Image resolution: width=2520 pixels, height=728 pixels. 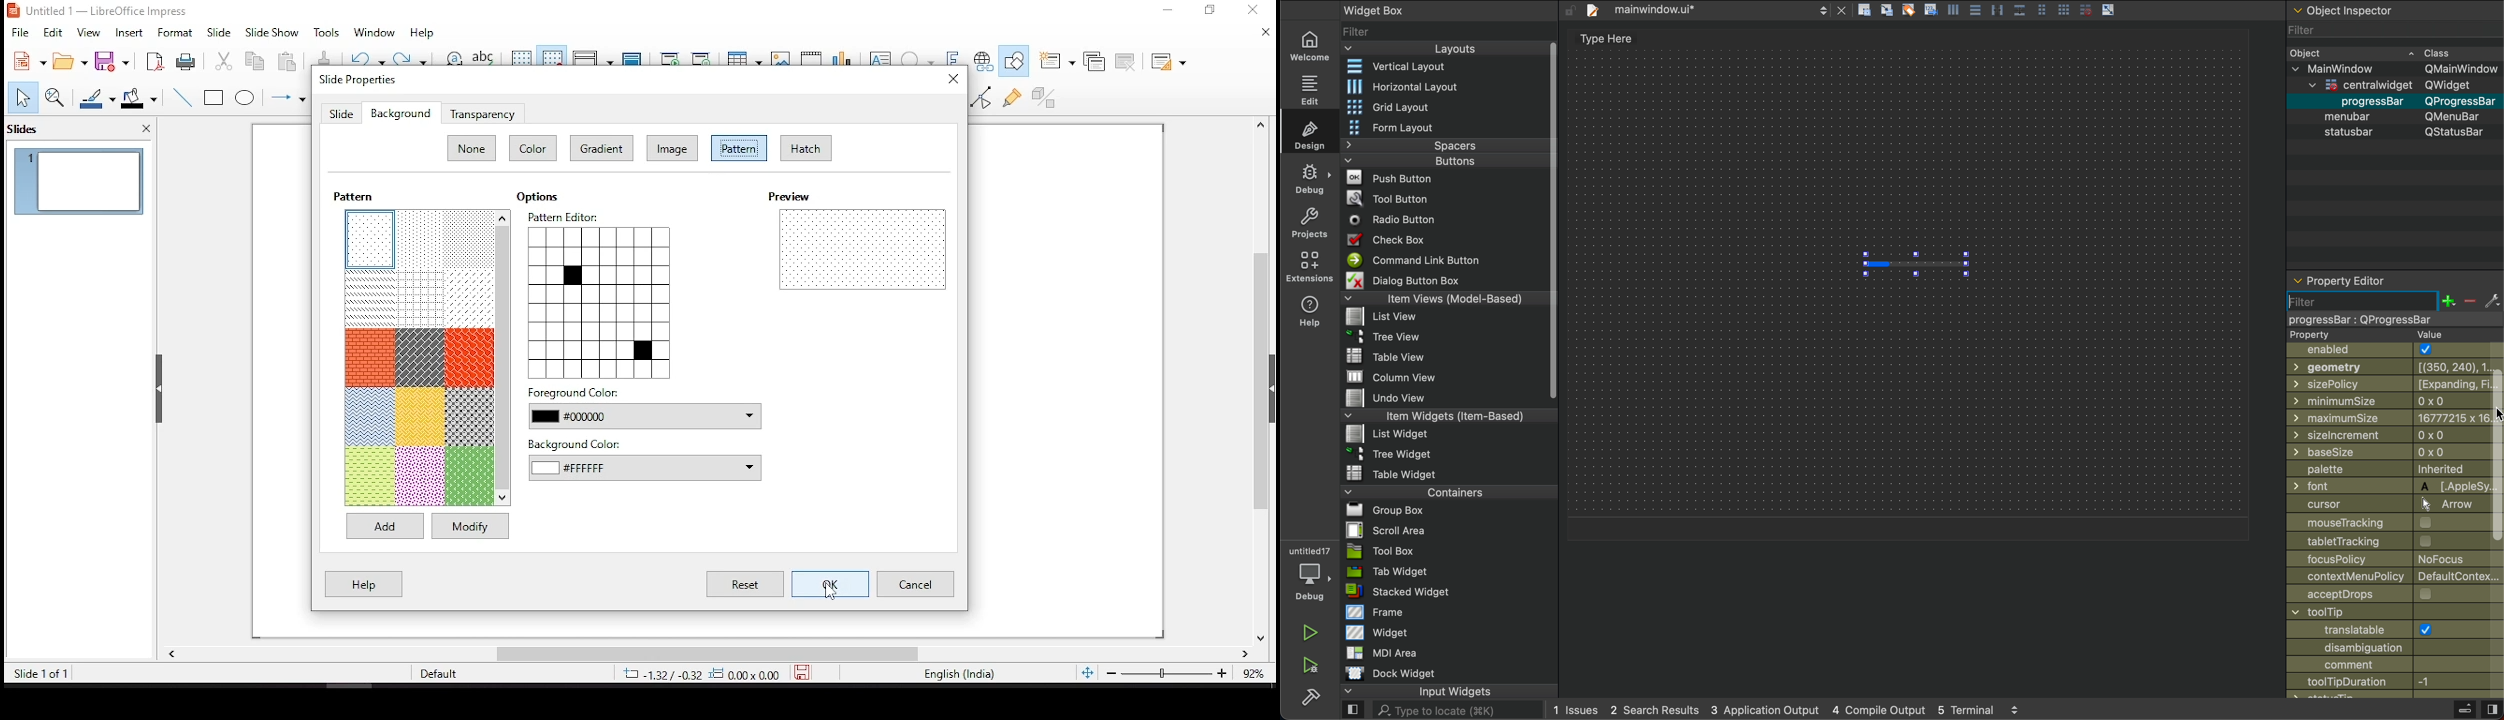 What do you see at coordinates (604, 295) in the screenshot?
I see `pattern editor` at bounding box center [604, 295].